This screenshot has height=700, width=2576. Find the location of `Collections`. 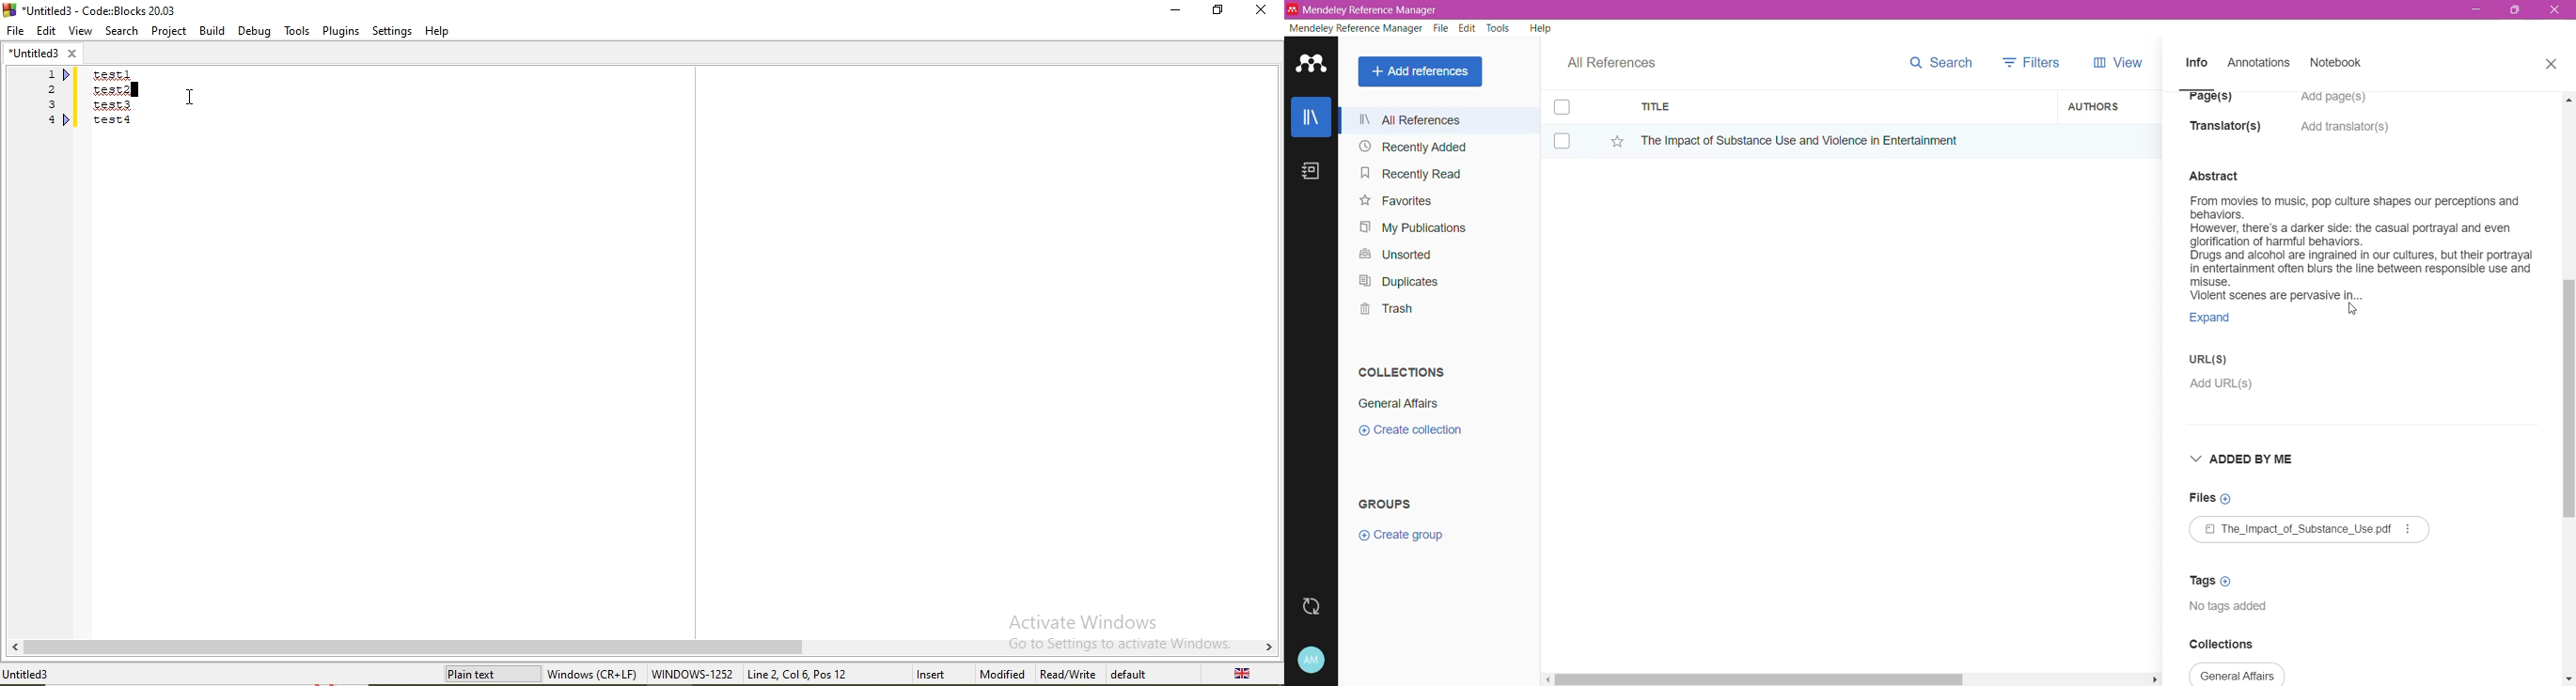

Collections is located at coordinates (1398, 369).